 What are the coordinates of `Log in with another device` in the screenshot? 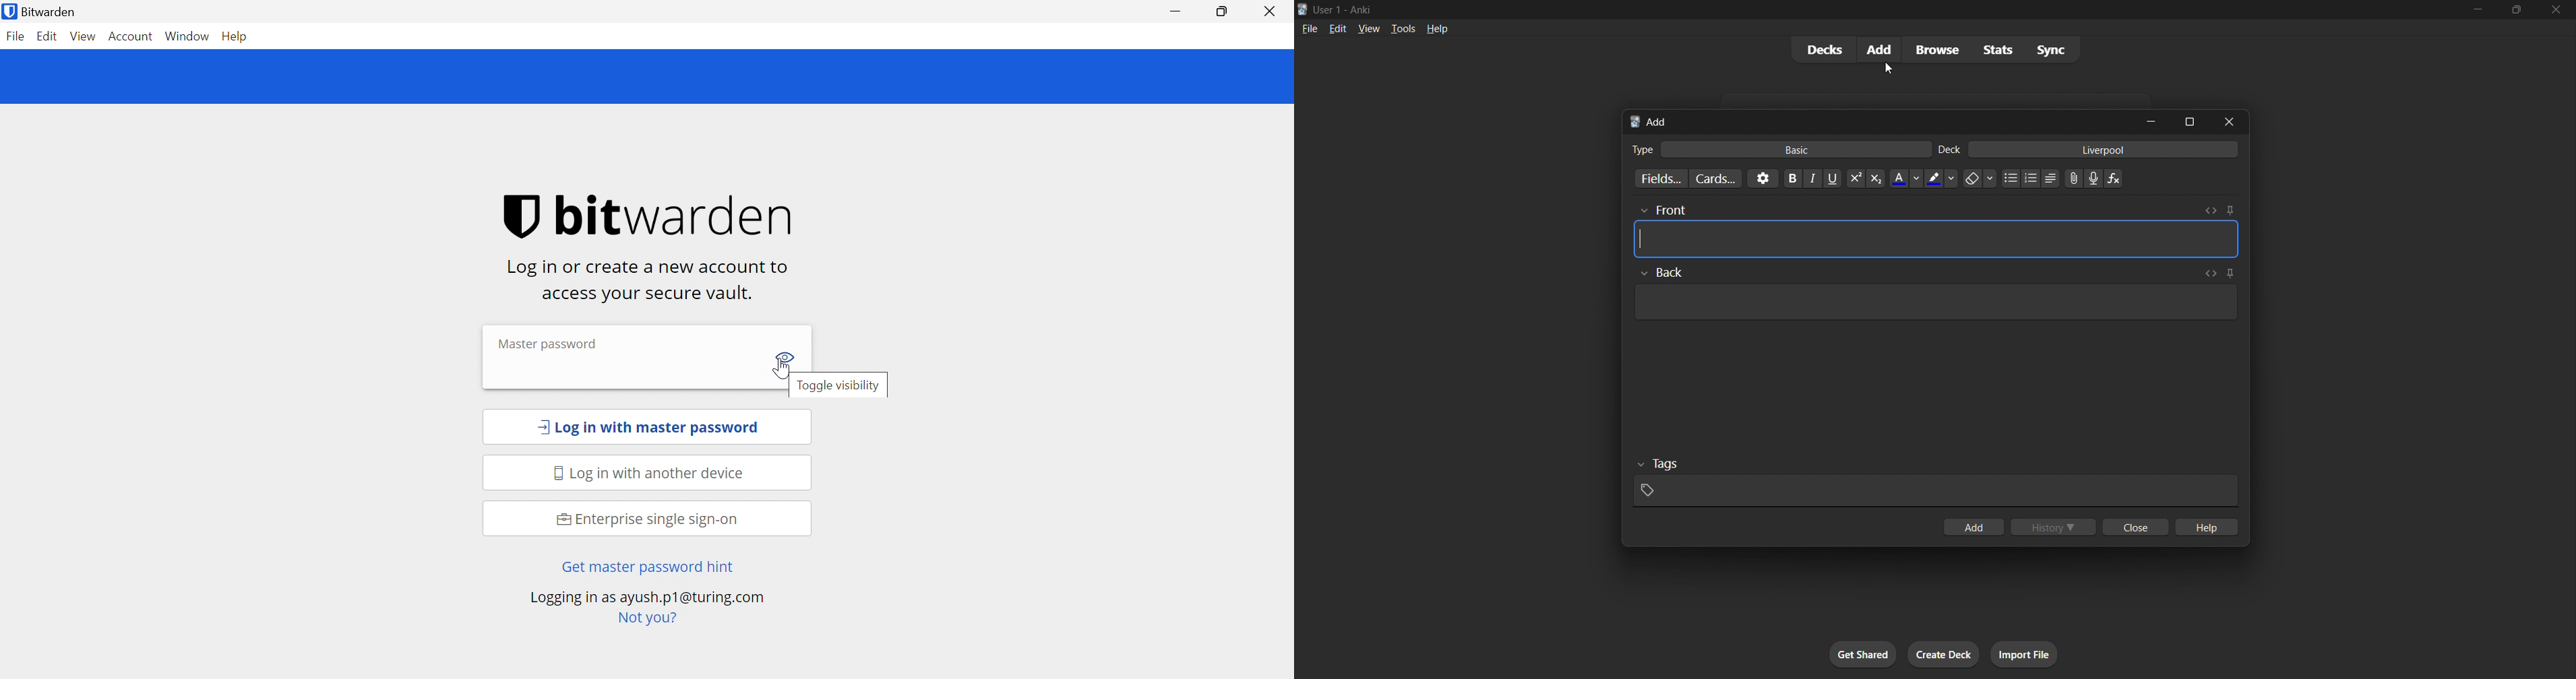 It's located at (652, 474).